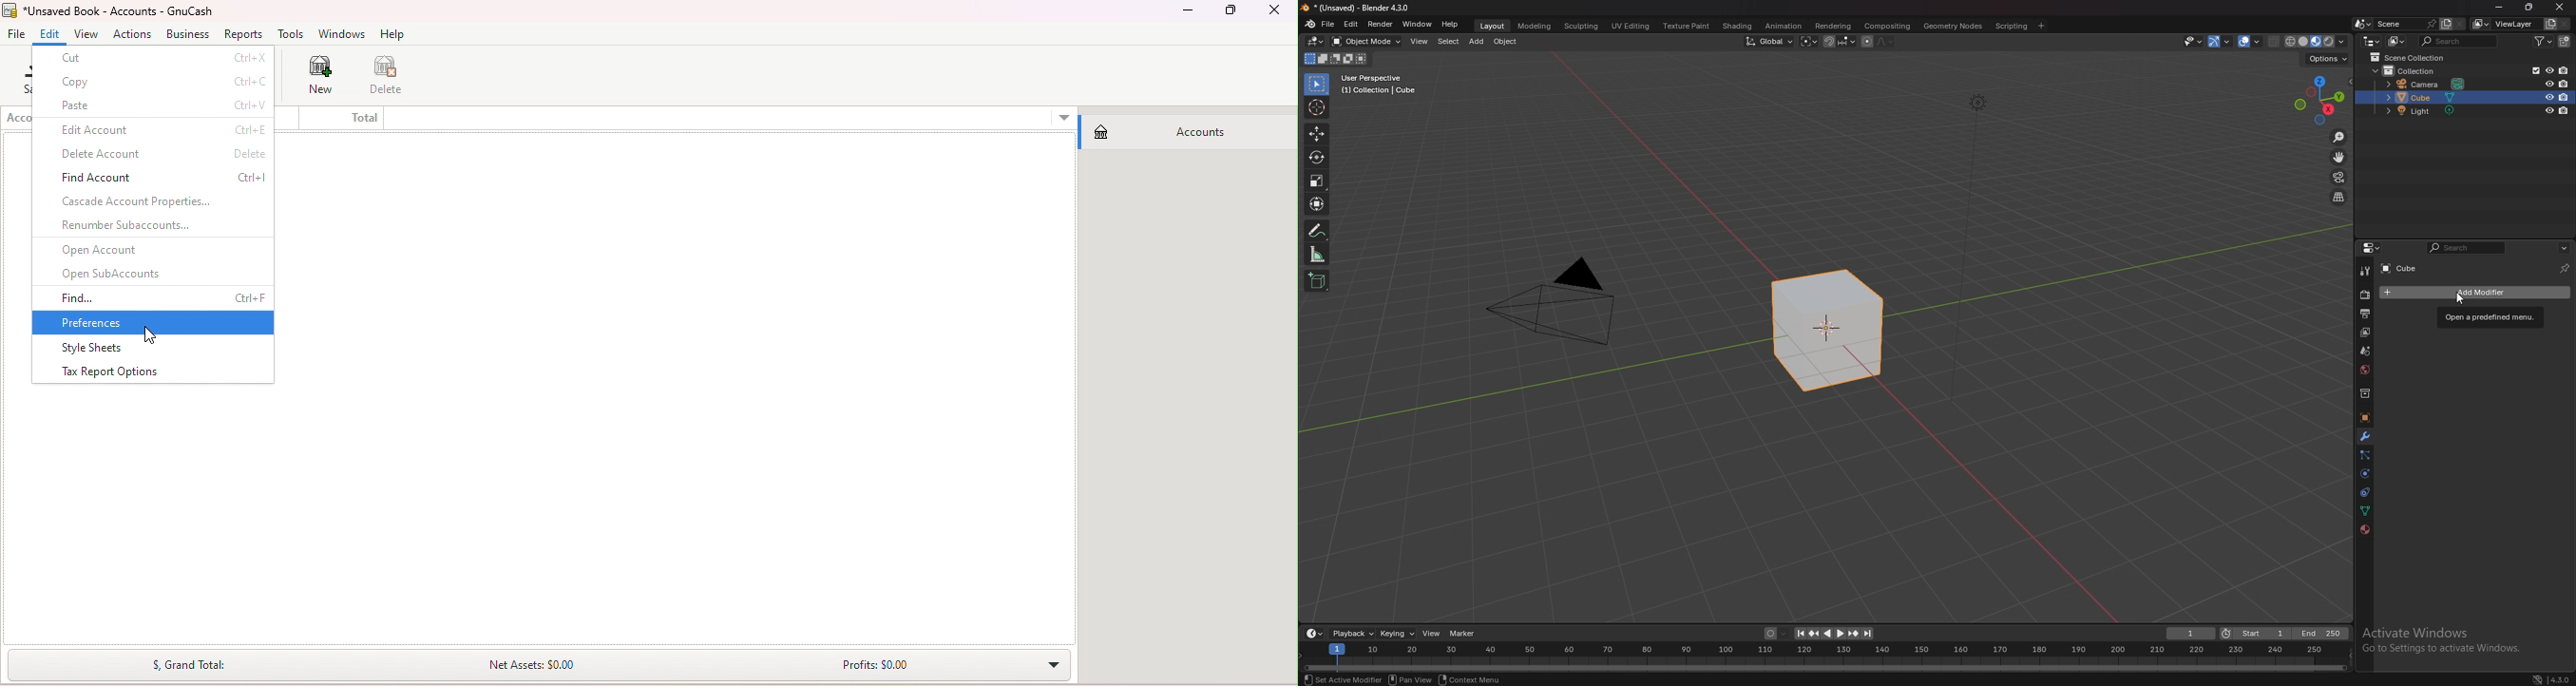  What do you see at coordinates (537, 662) in the screenshot?
I see `Summary bar drop down` at bounding box center [537, 662].